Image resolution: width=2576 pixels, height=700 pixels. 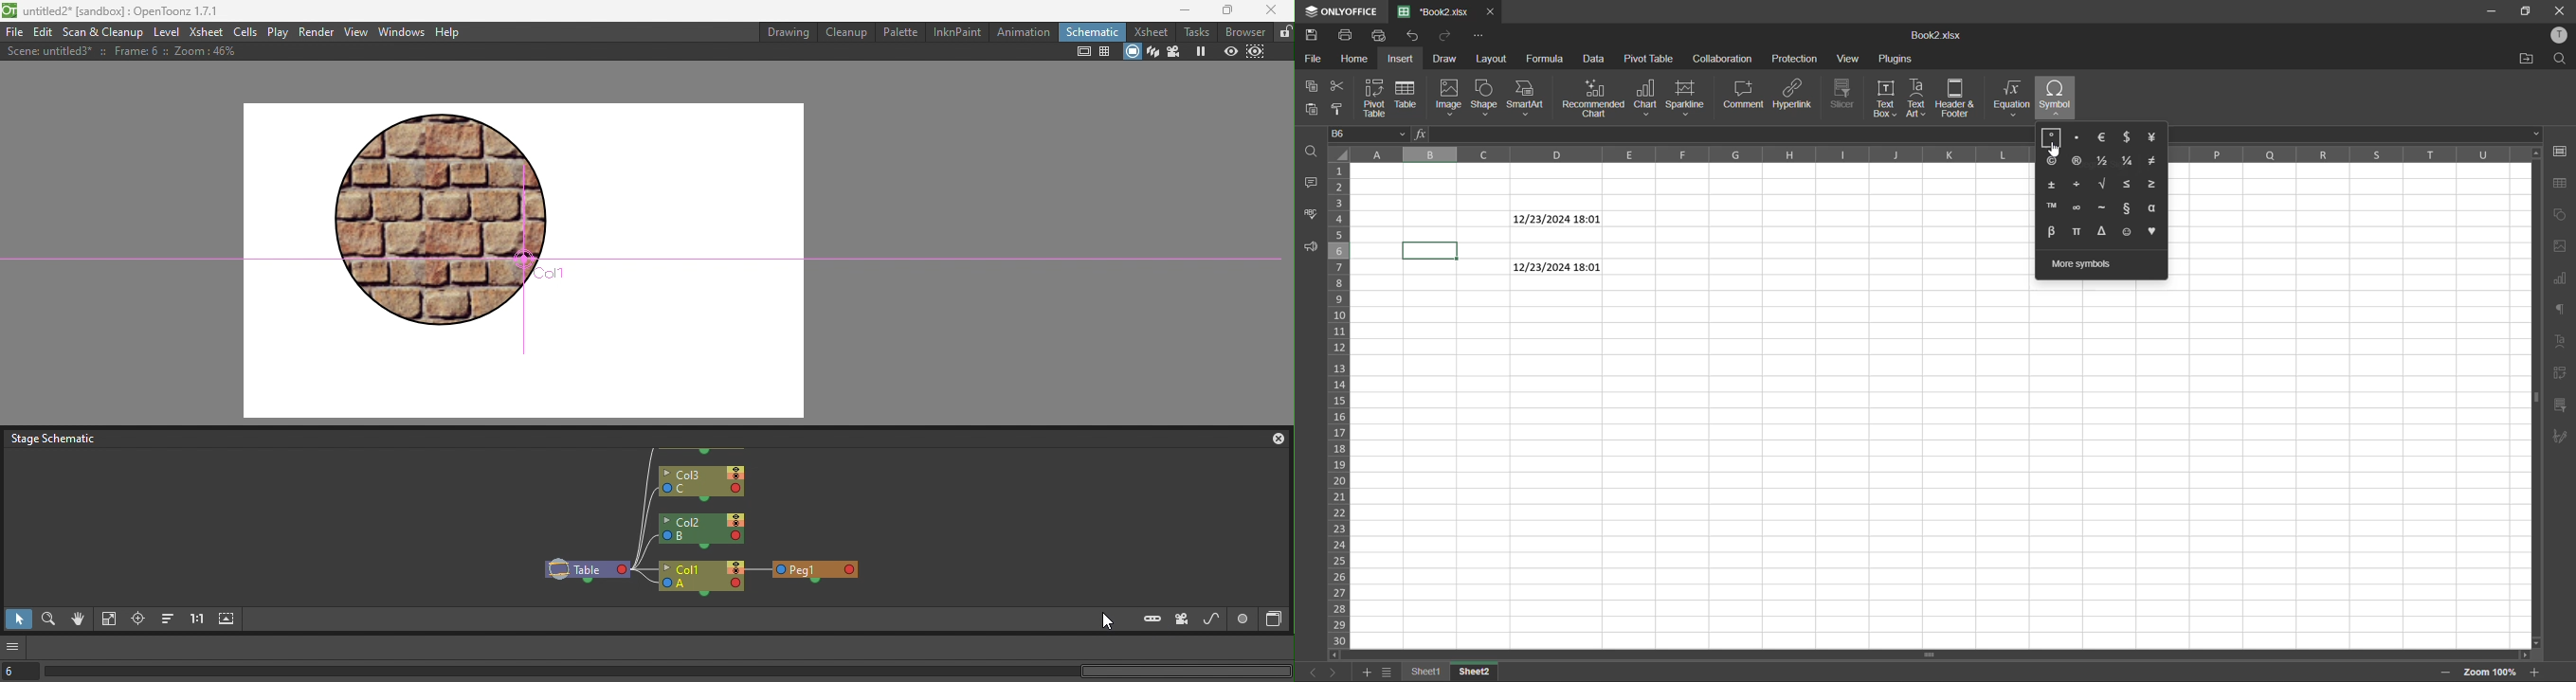 I want to click on find, so click(x=1312, y=150).